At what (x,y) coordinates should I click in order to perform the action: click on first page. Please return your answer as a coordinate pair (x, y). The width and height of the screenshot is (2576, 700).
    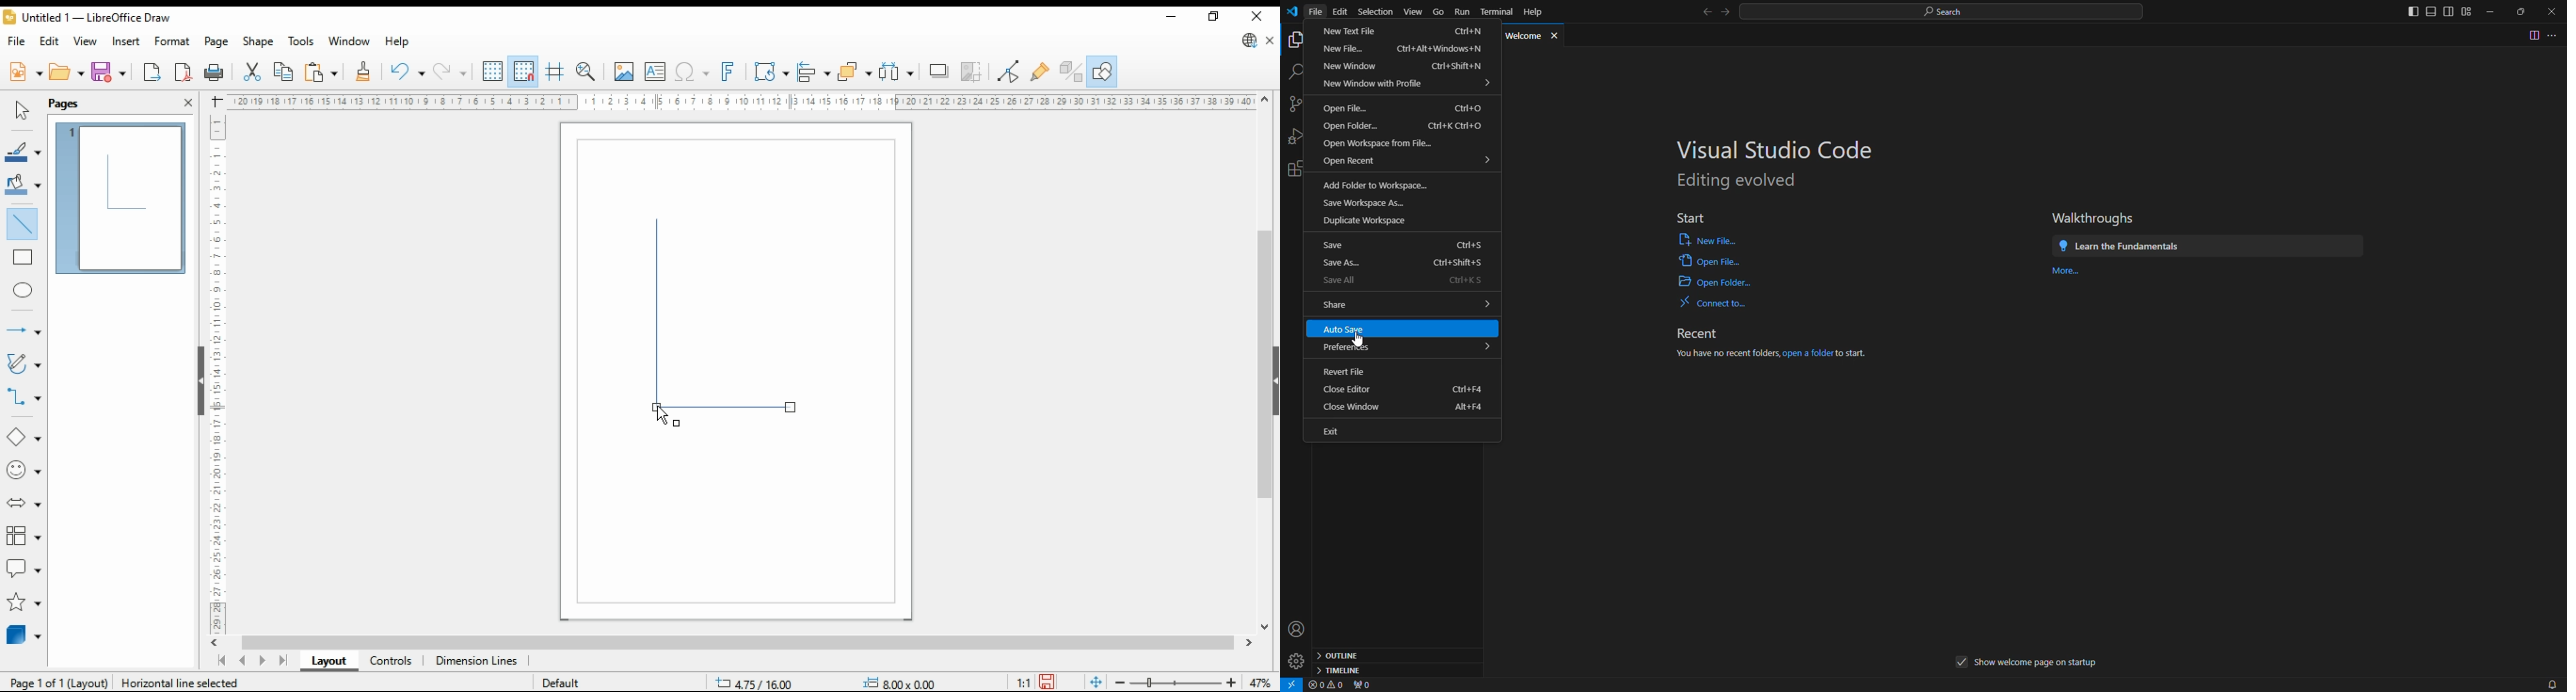
    Looking at the image, I should click on (221, 661).